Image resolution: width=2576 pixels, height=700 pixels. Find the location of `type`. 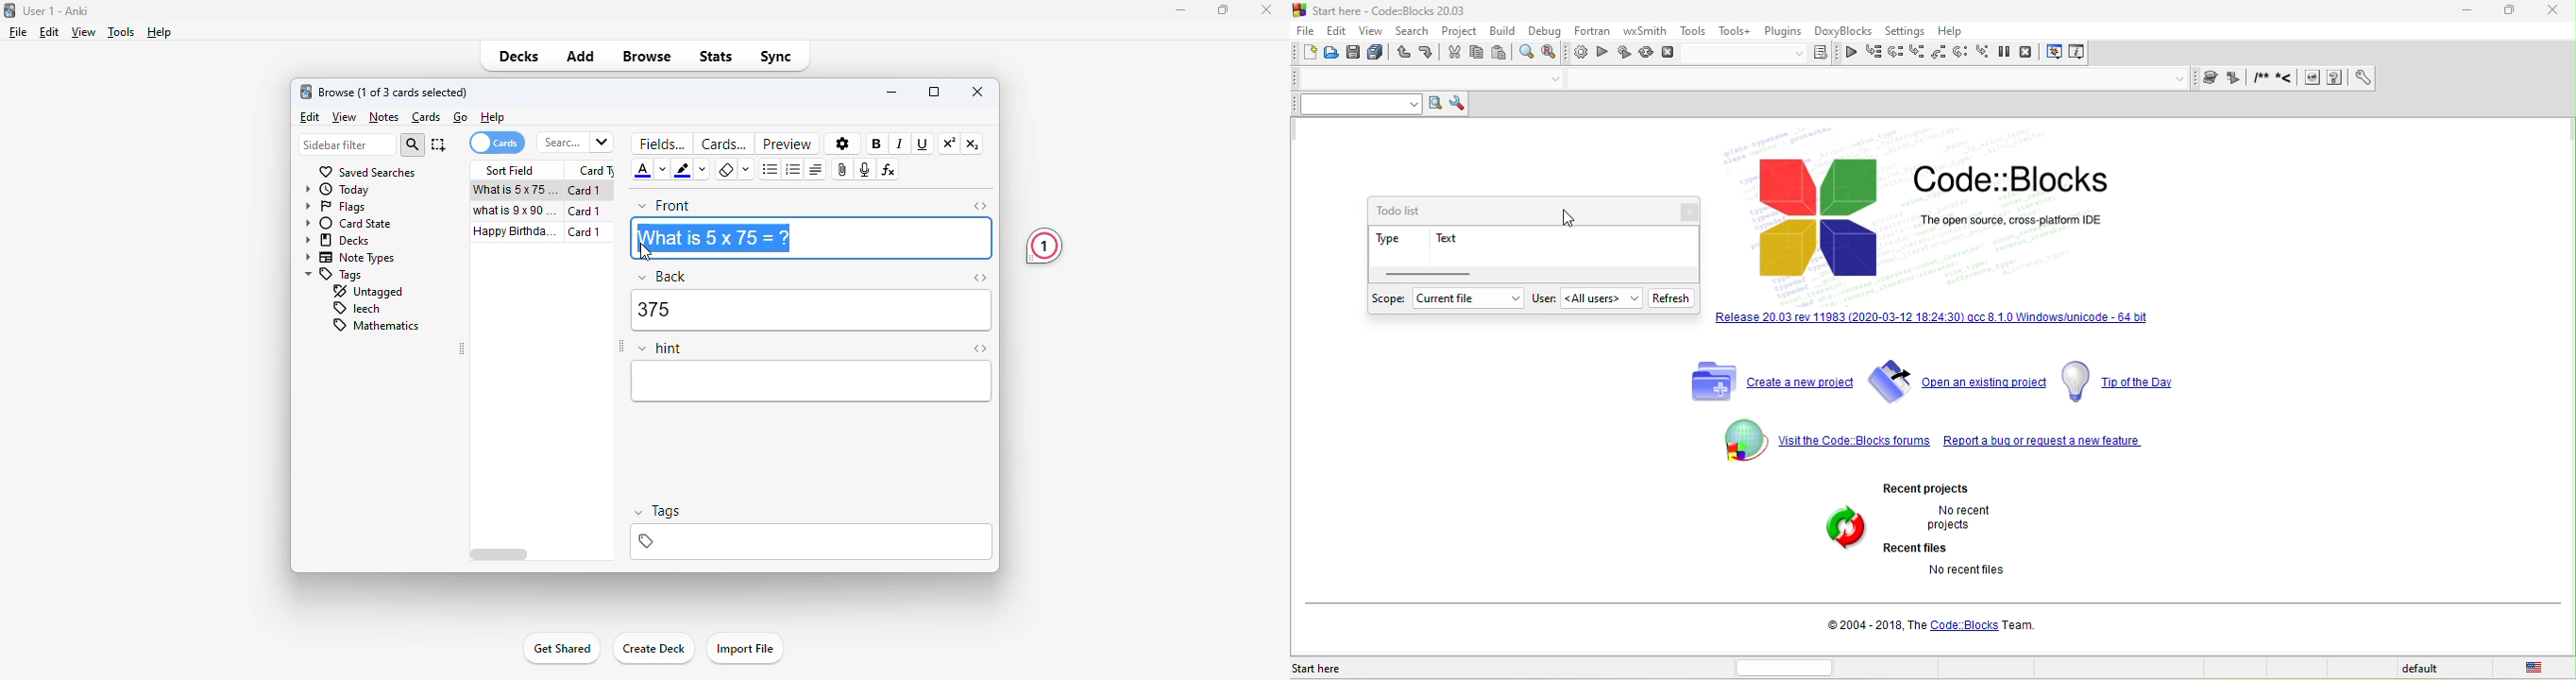

type is located at coordinates (1391, 241).